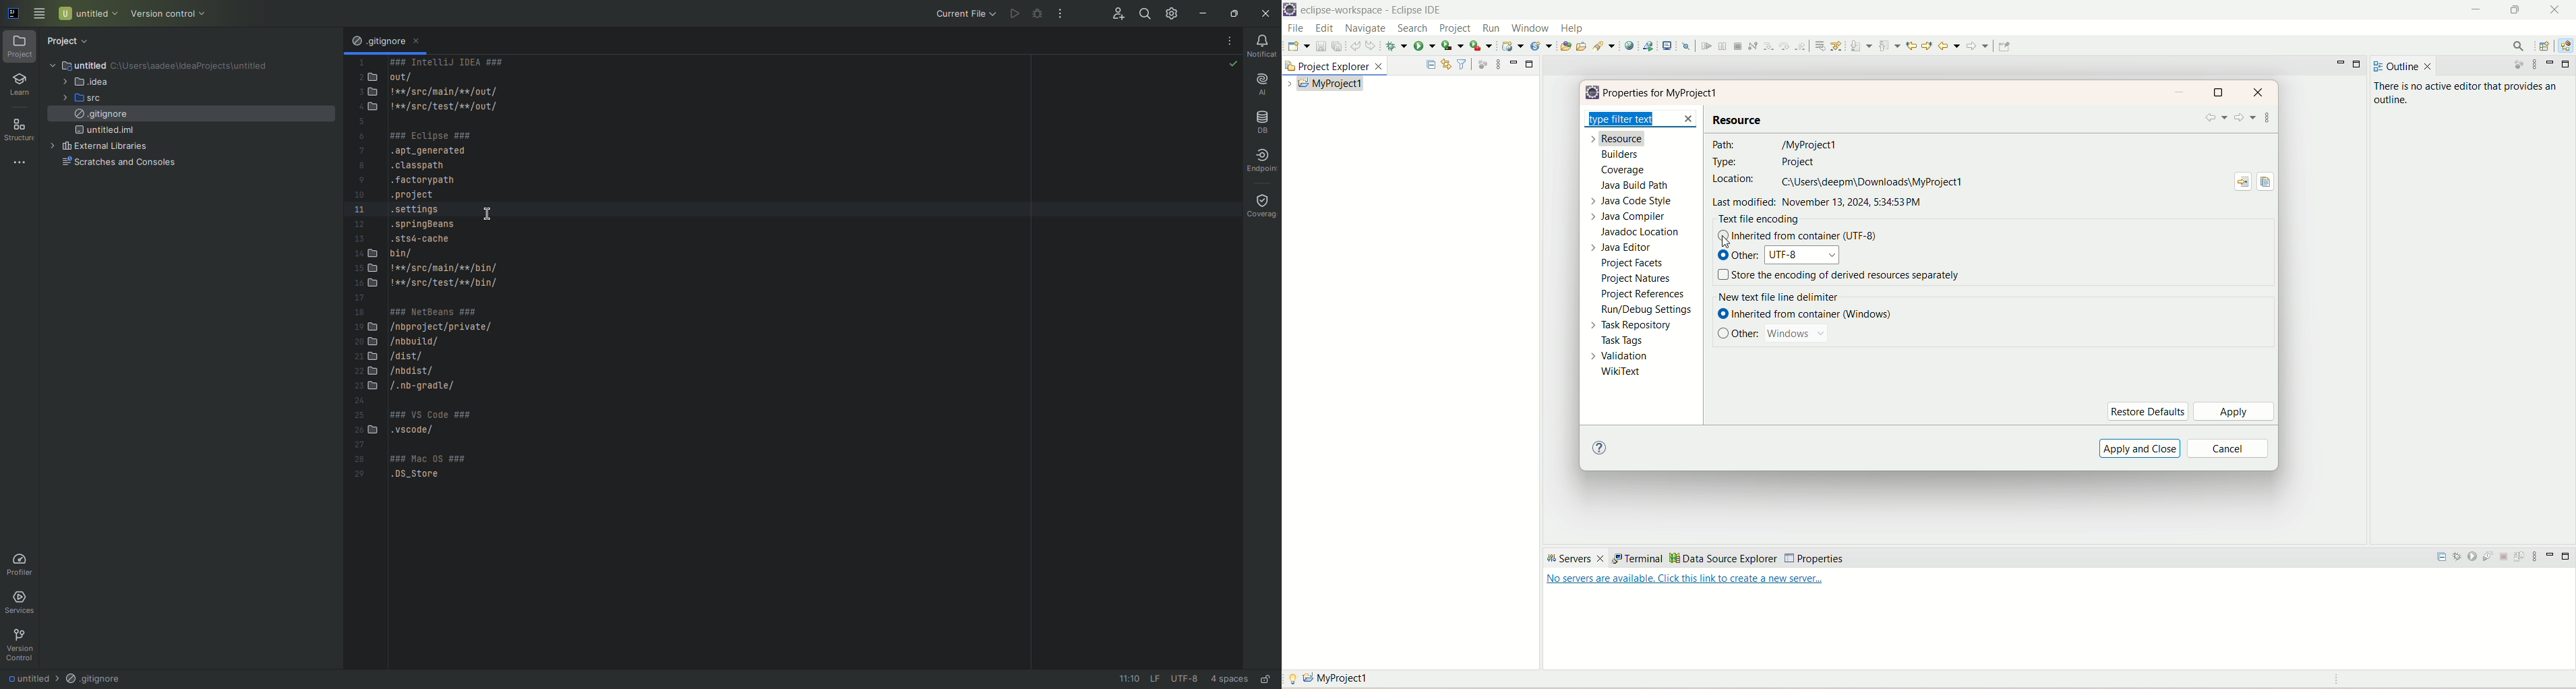 The image size is (2576, 700). What do you see at coordinates (1481, 63) in the screenshot?
I see `focus on active task` at bounding box center [1481, 63].